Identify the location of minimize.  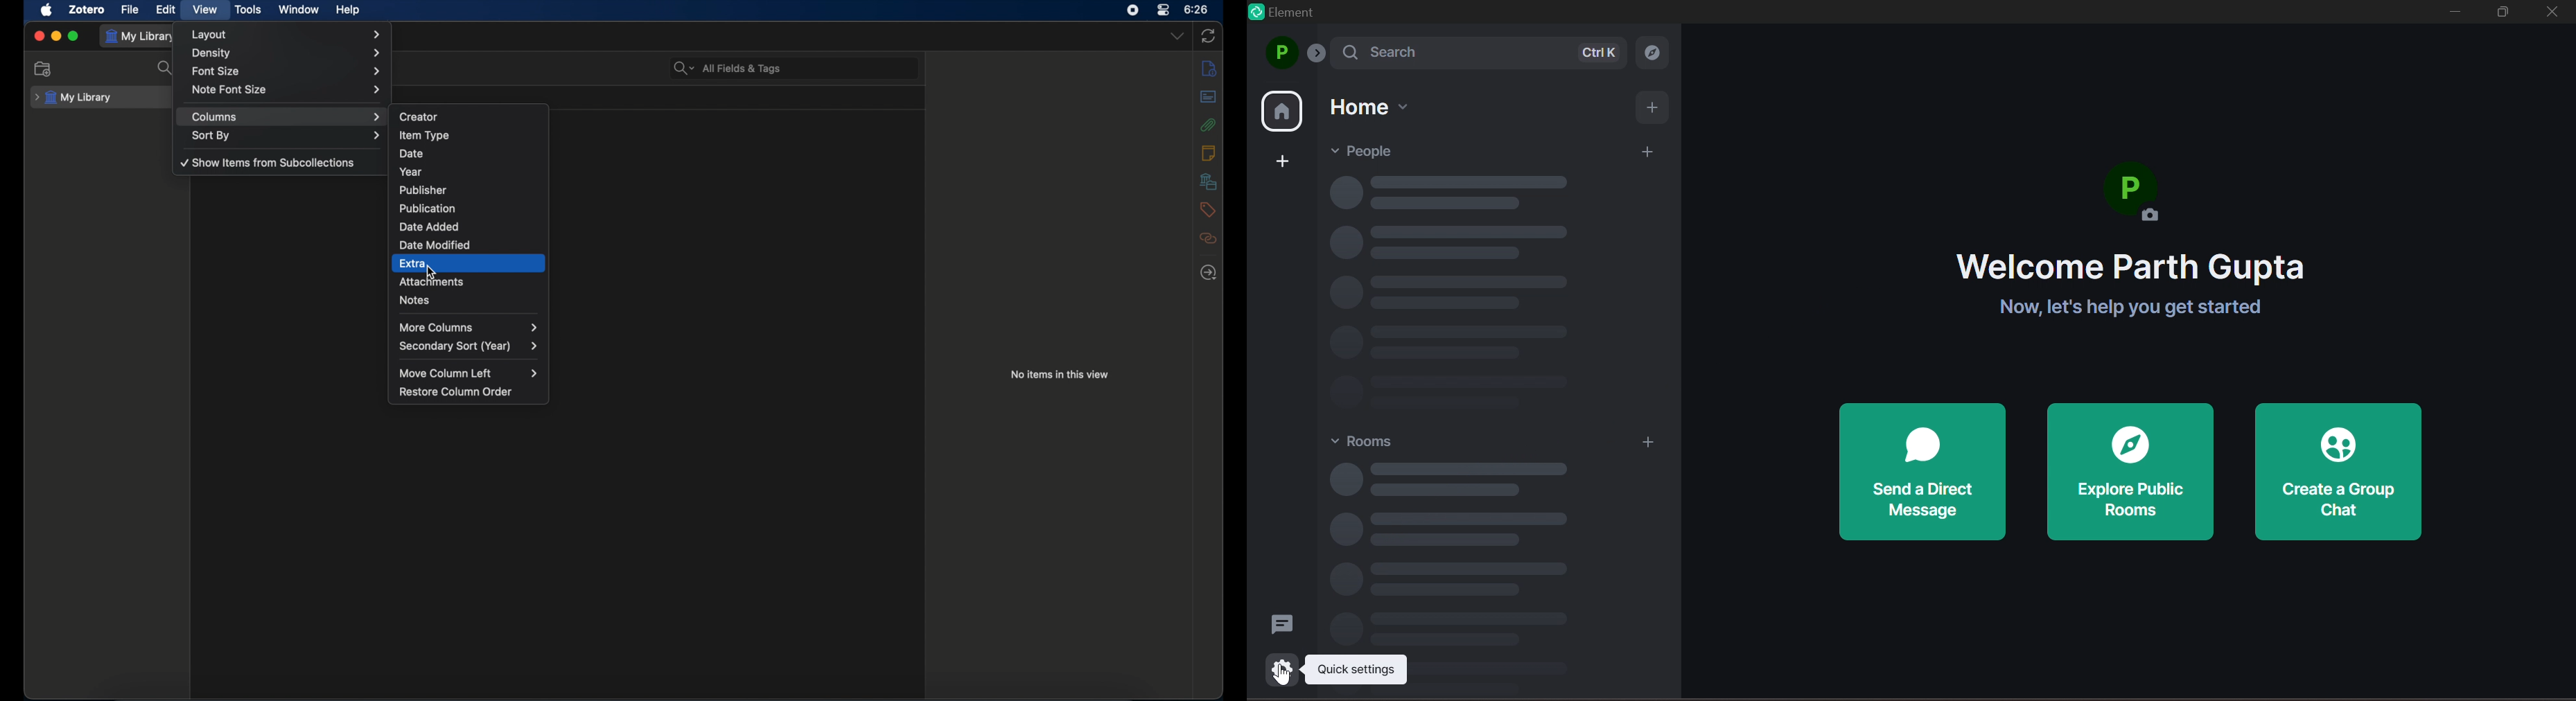
(2453, 14).